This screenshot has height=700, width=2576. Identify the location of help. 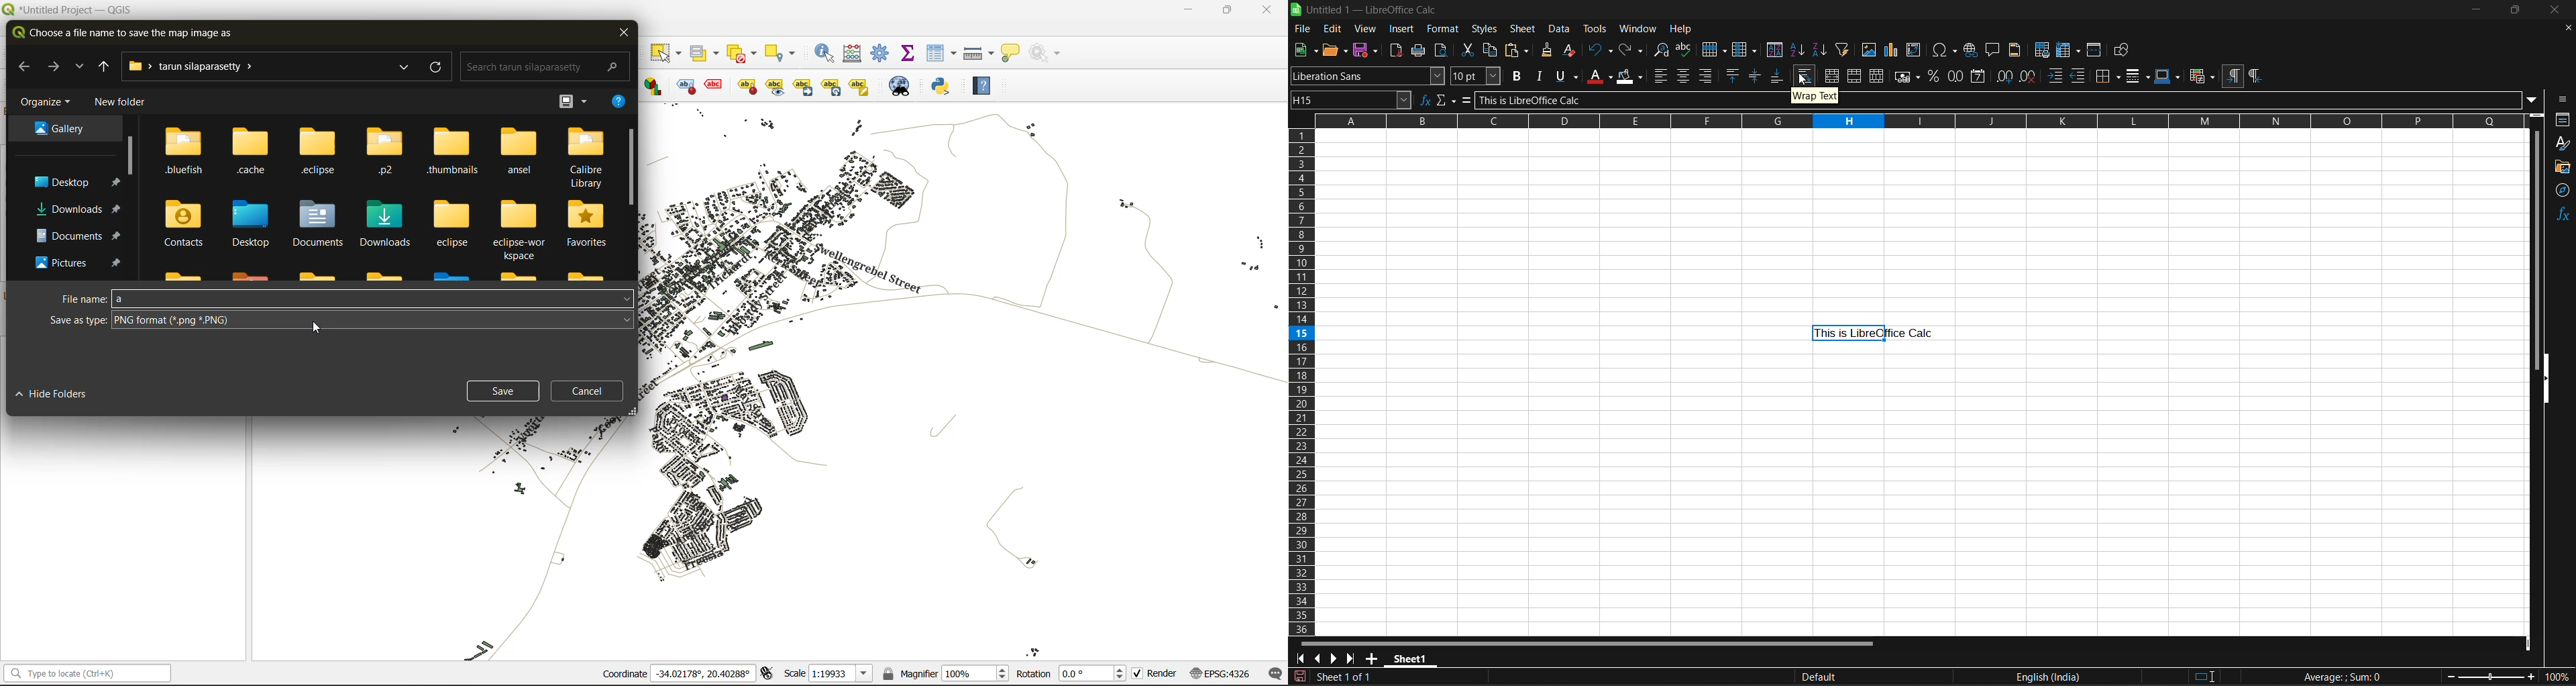
(616, 103).